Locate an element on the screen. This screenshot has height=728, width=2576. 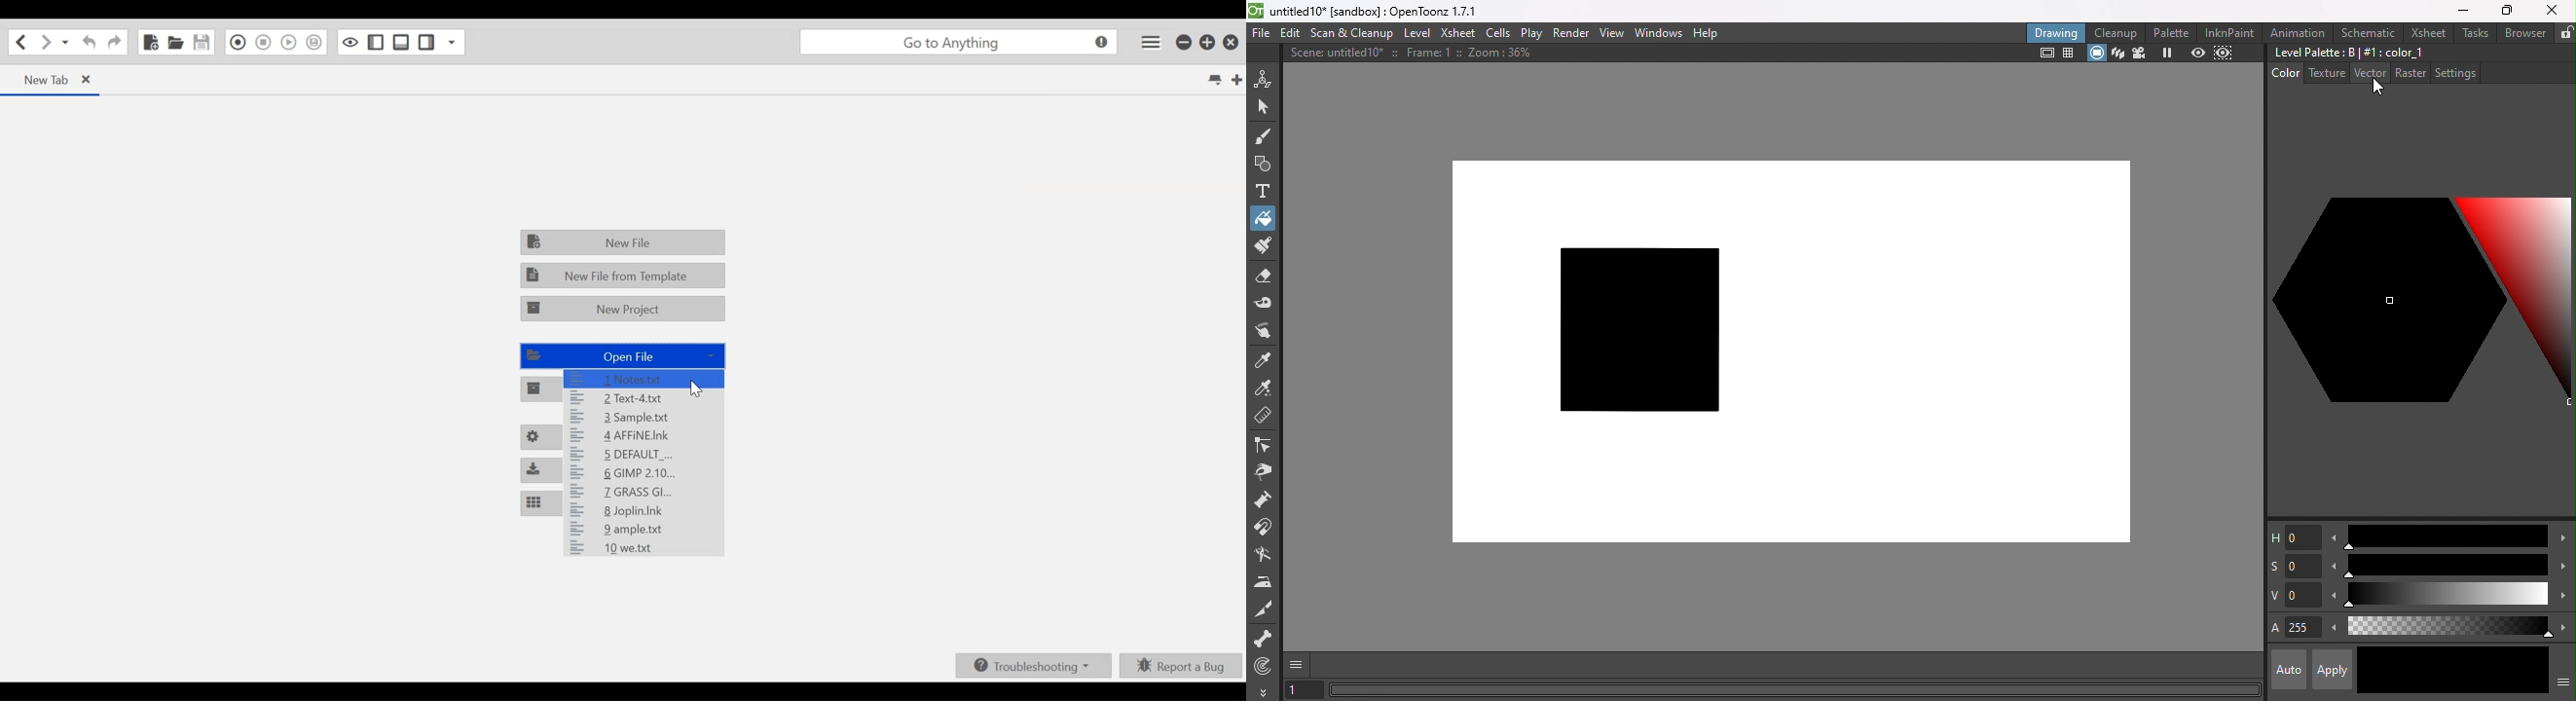
close  is located at coordinates (88, 80).